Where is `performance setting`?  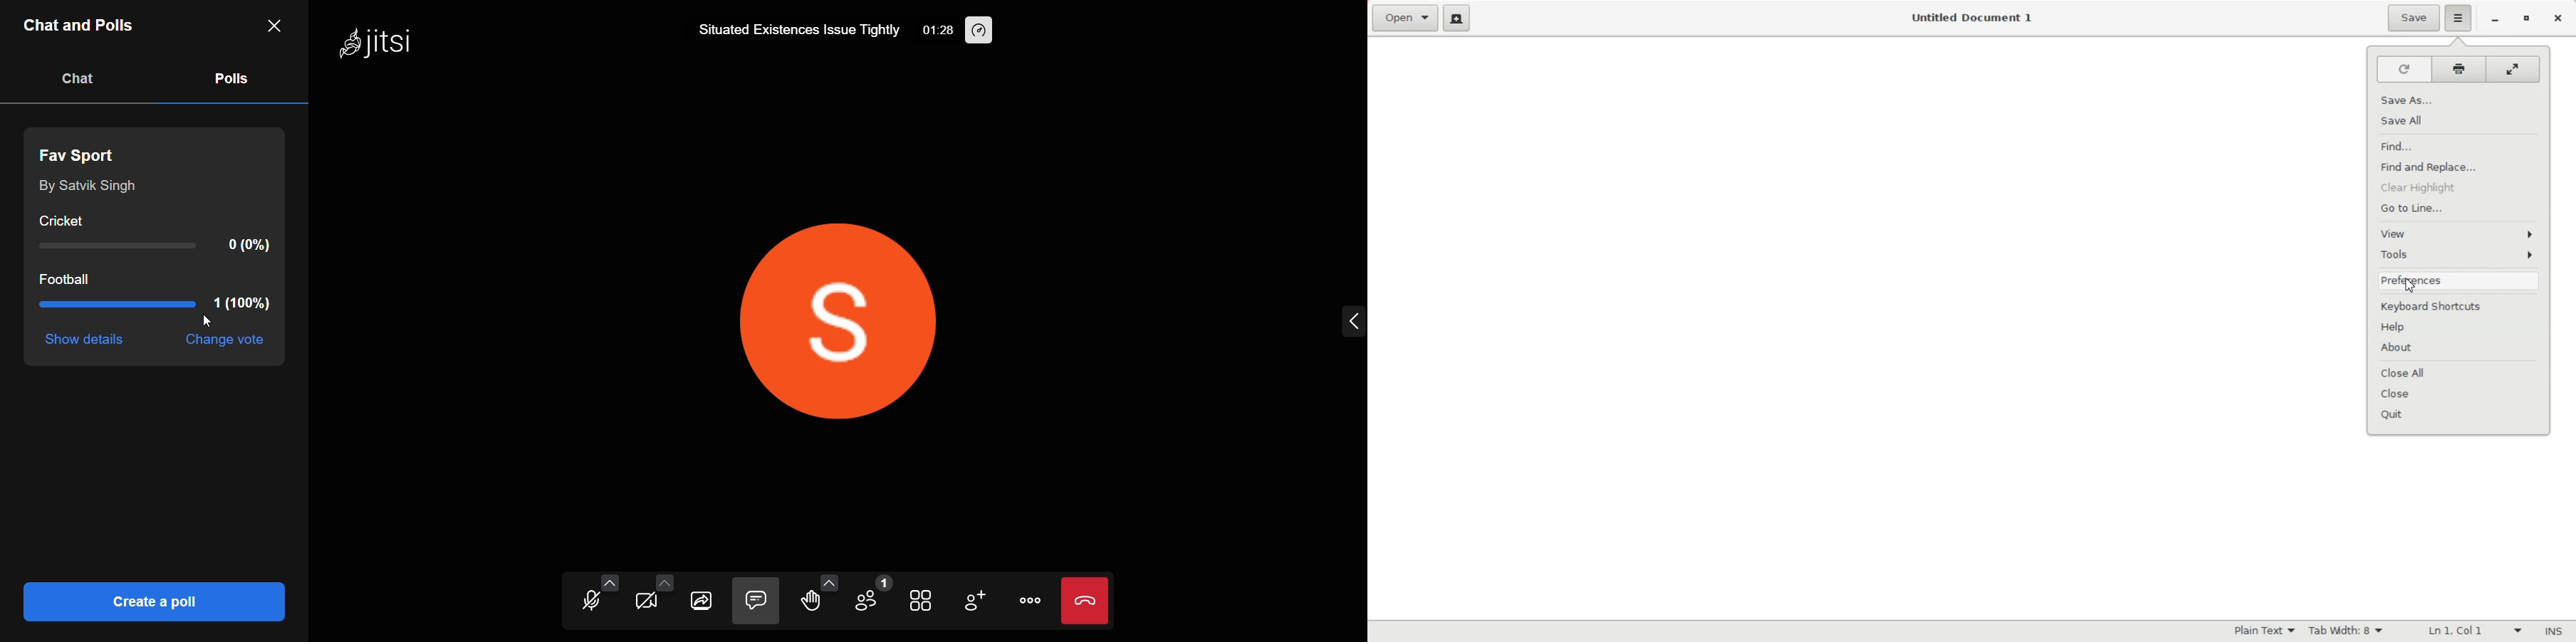 performance setting is located at coordinates (991, 33).